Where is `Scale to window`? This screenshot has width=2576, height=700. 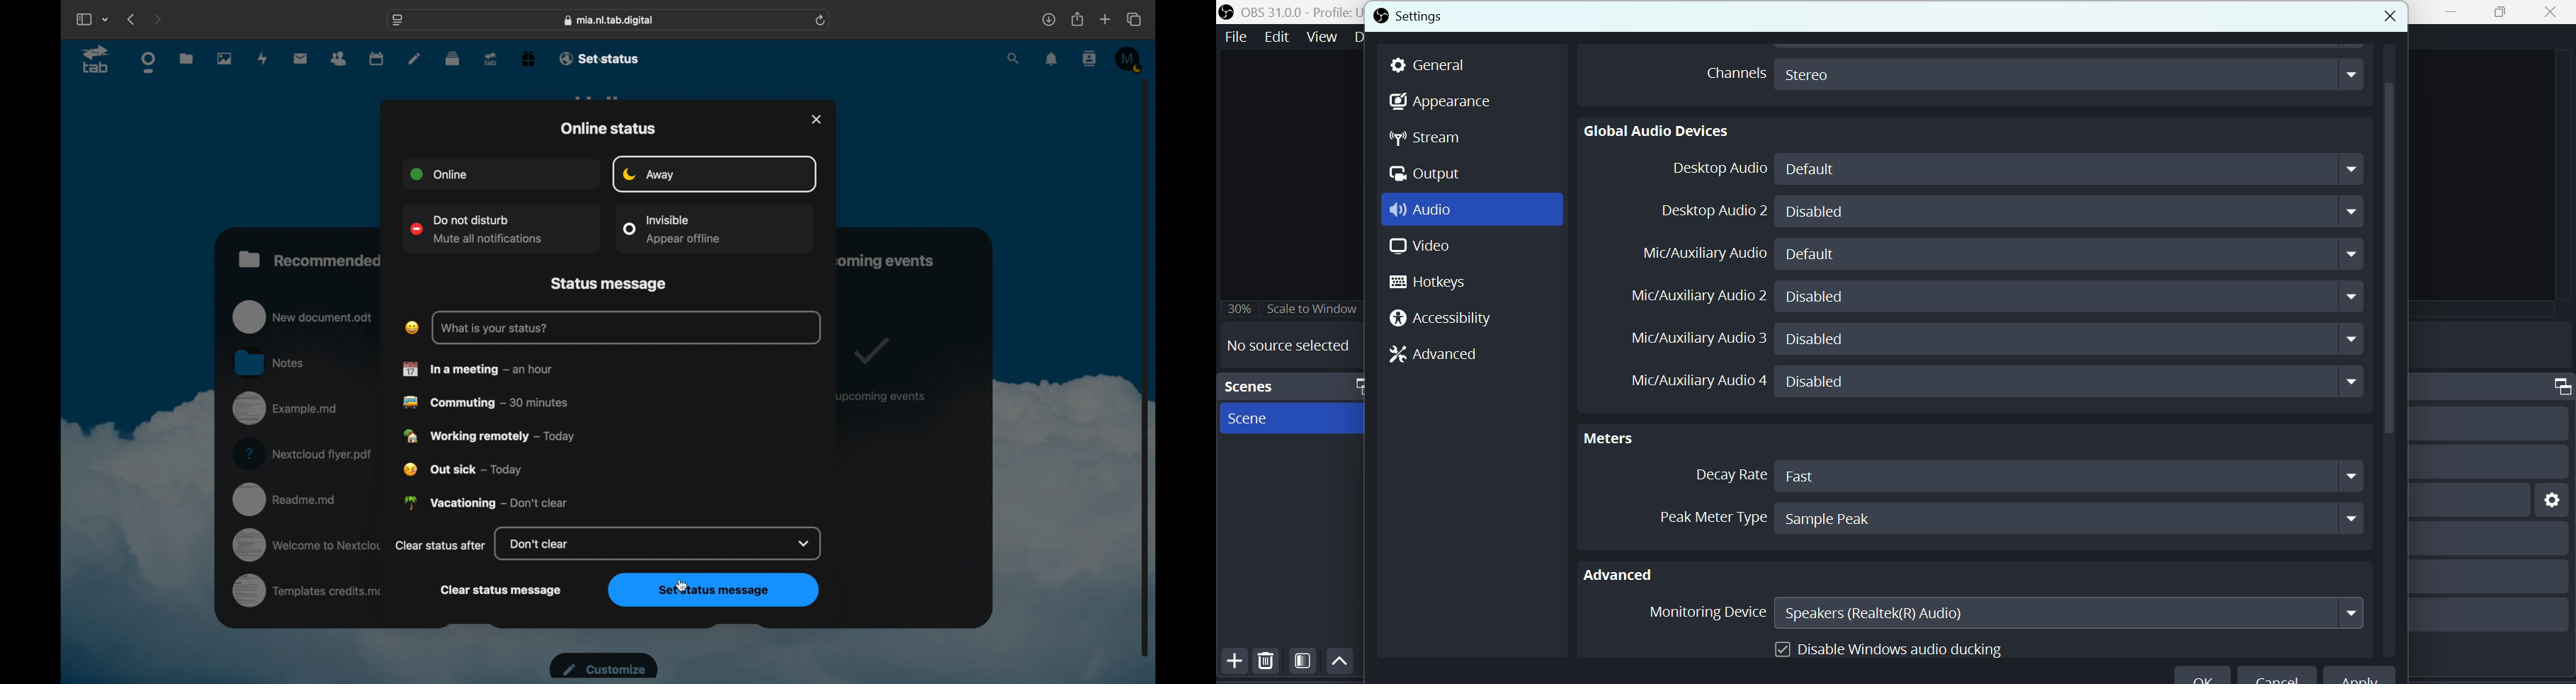
Scale to window is located at coordinates (1315, 308).